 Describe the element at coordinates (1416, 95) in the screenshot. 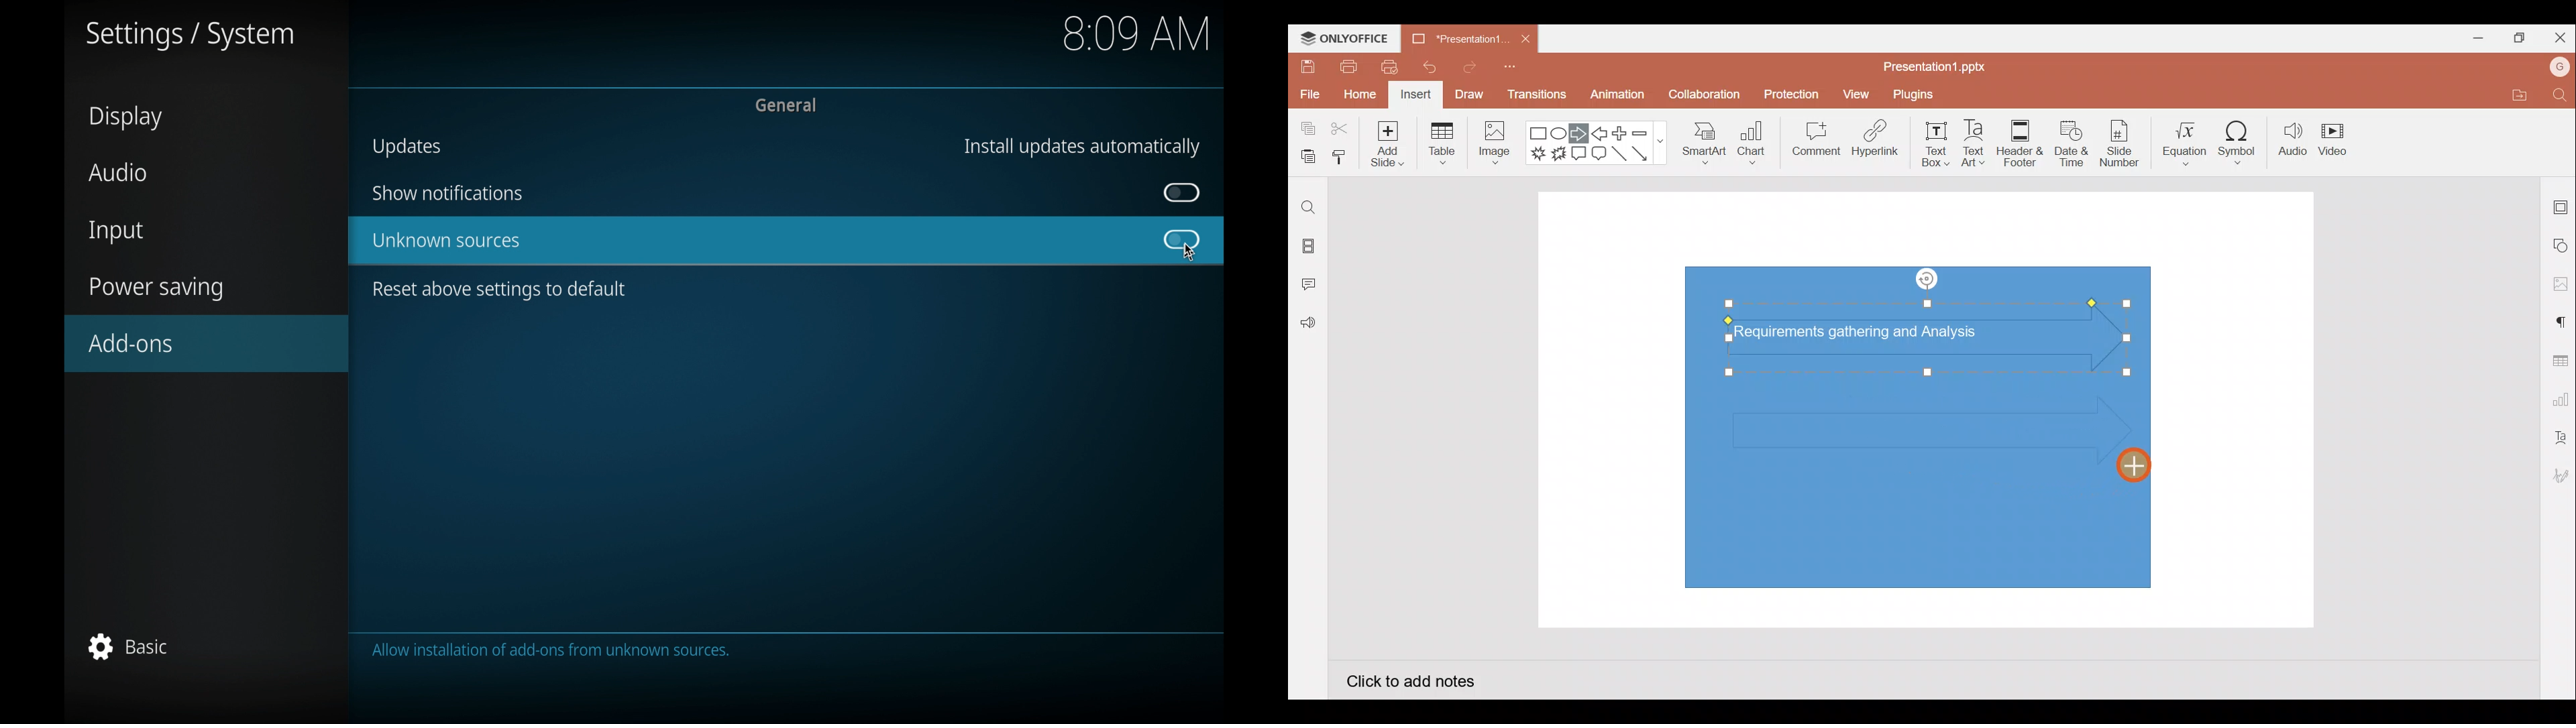

I see `Insert` at that location.